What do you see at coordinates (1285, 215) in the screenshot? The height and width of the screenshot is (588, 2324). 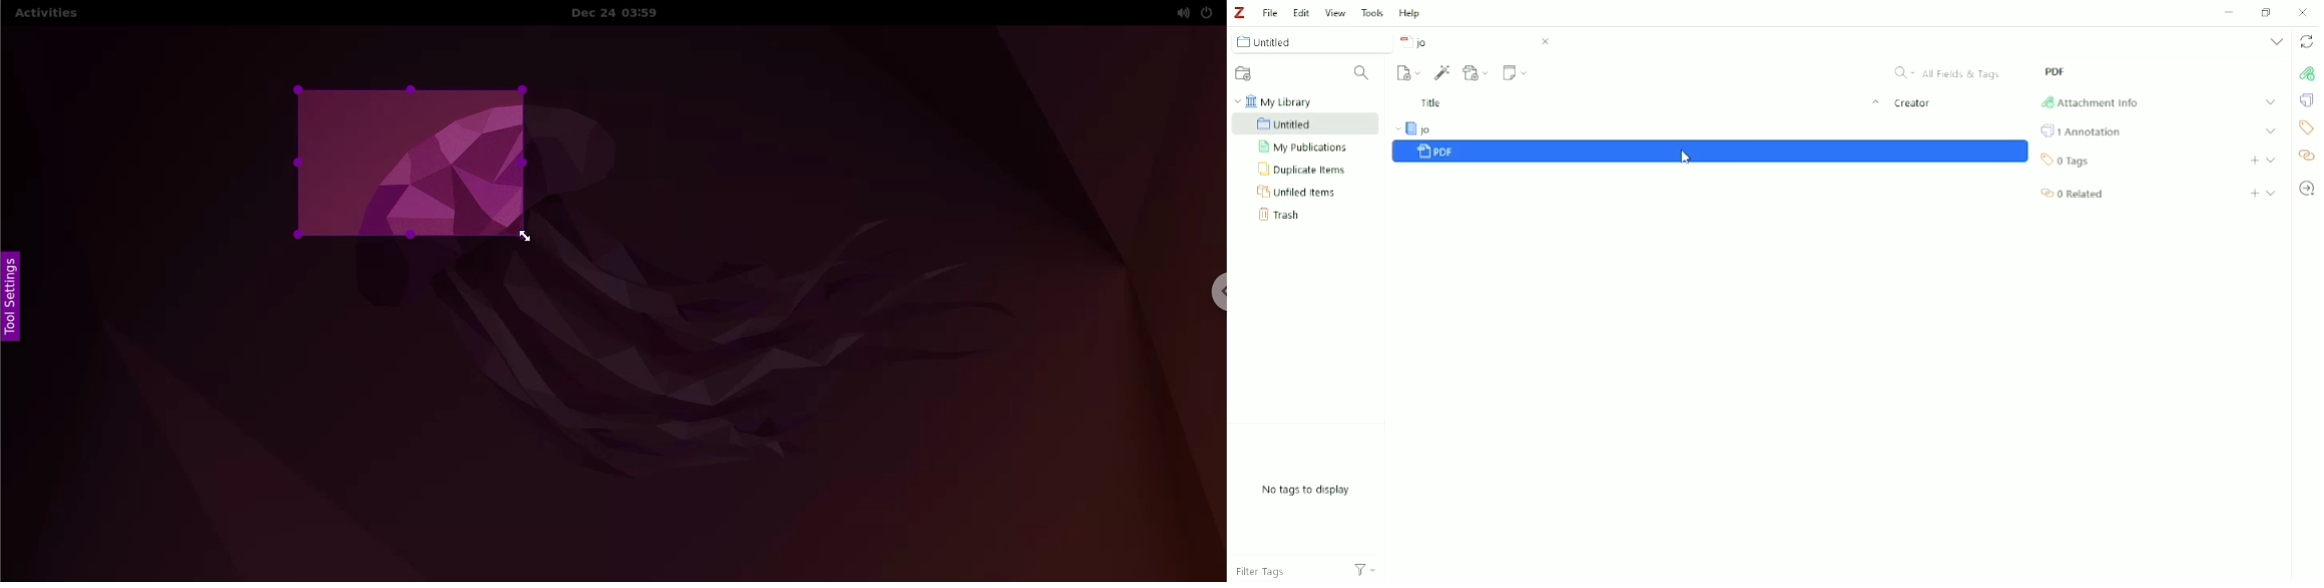 I see `Trash` at bounding box center [1285, 215].